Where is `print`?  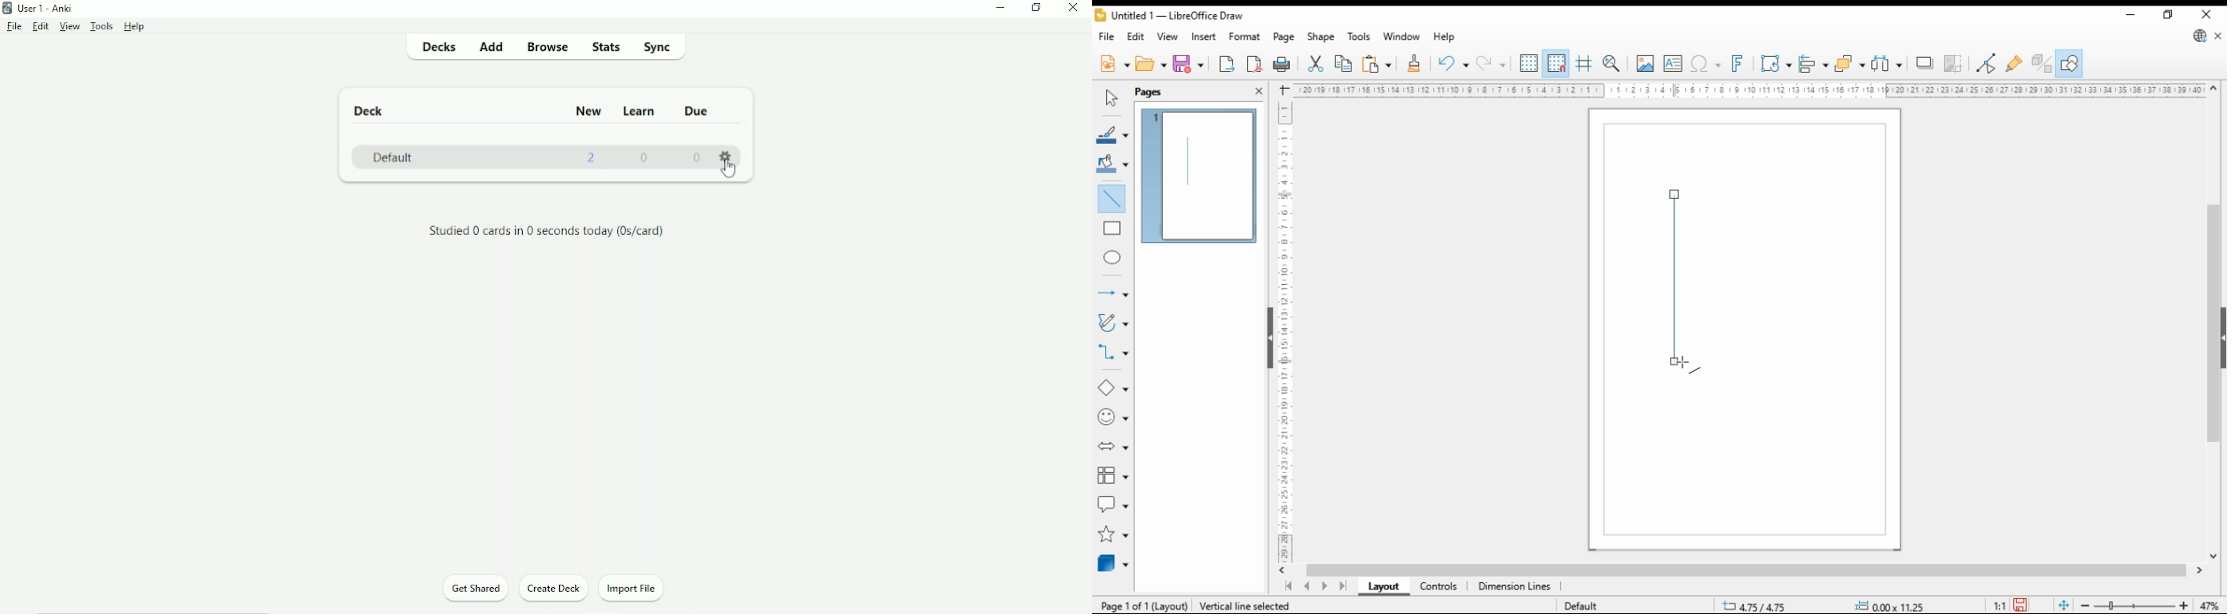
print is located at coordinates (1282, 65).